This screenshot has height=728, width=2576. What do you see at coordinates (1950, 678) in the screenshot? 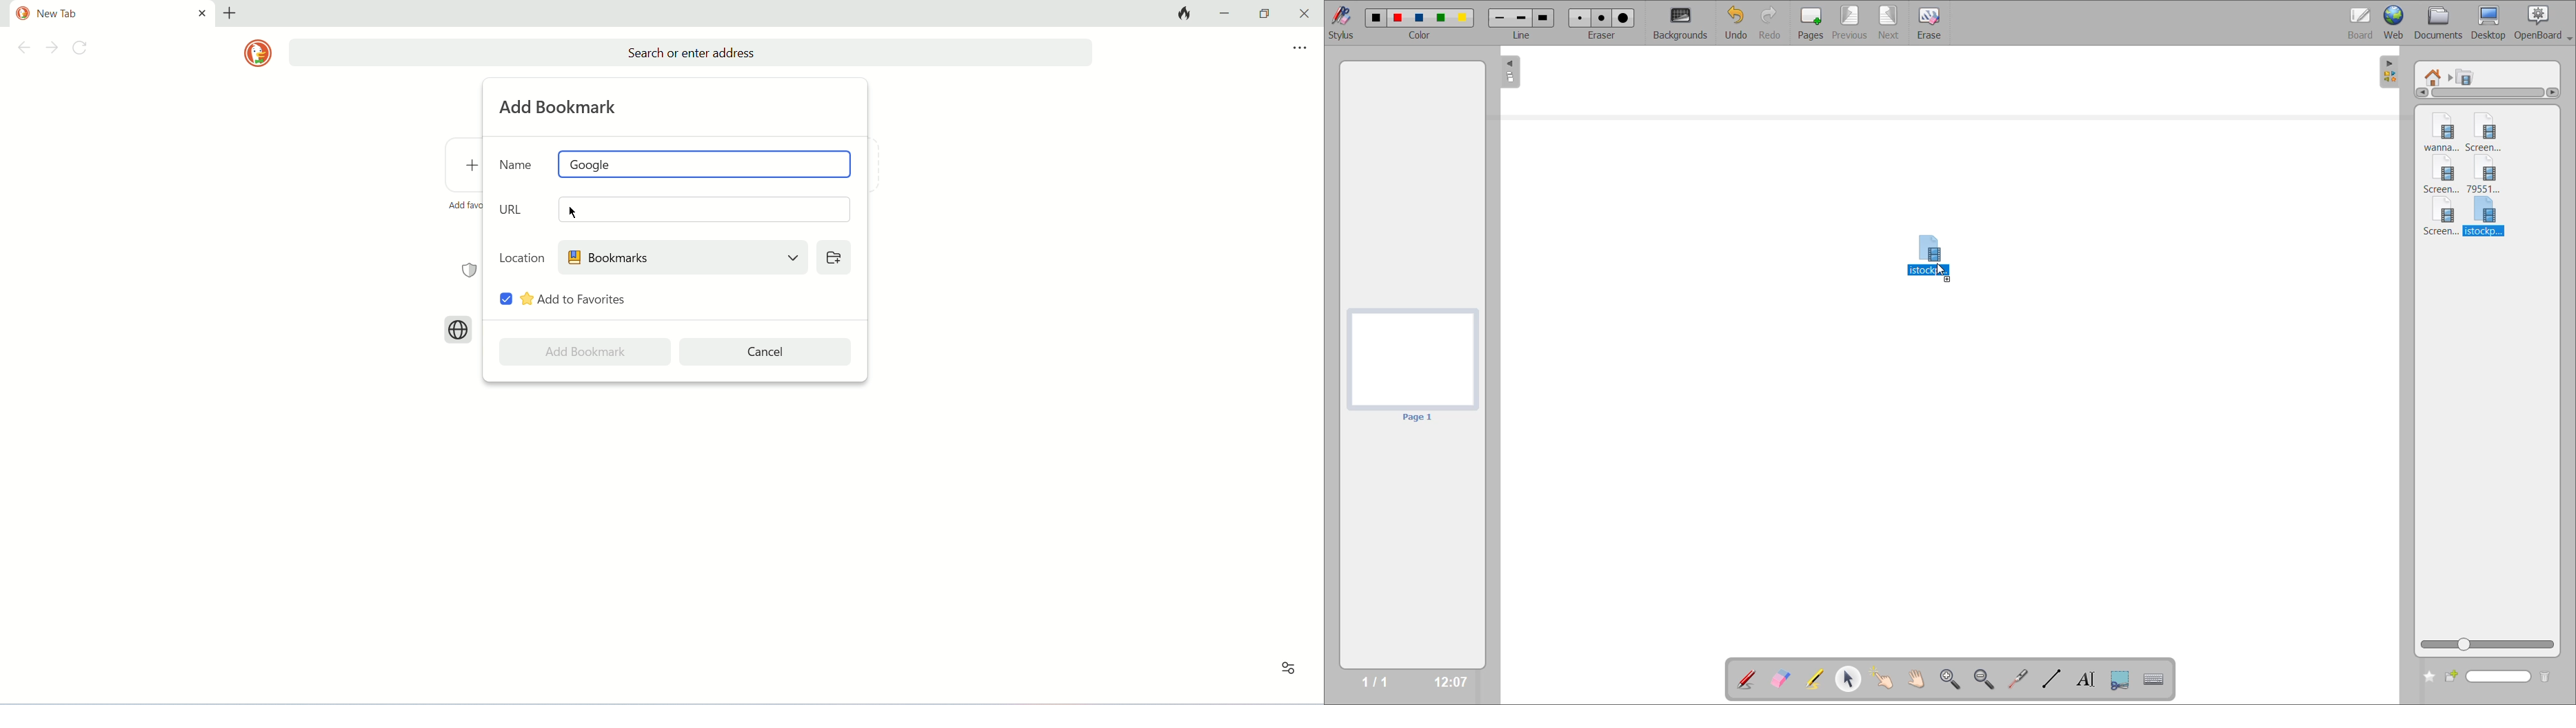
I see `zoom in` at bounding box center [1950, 678].